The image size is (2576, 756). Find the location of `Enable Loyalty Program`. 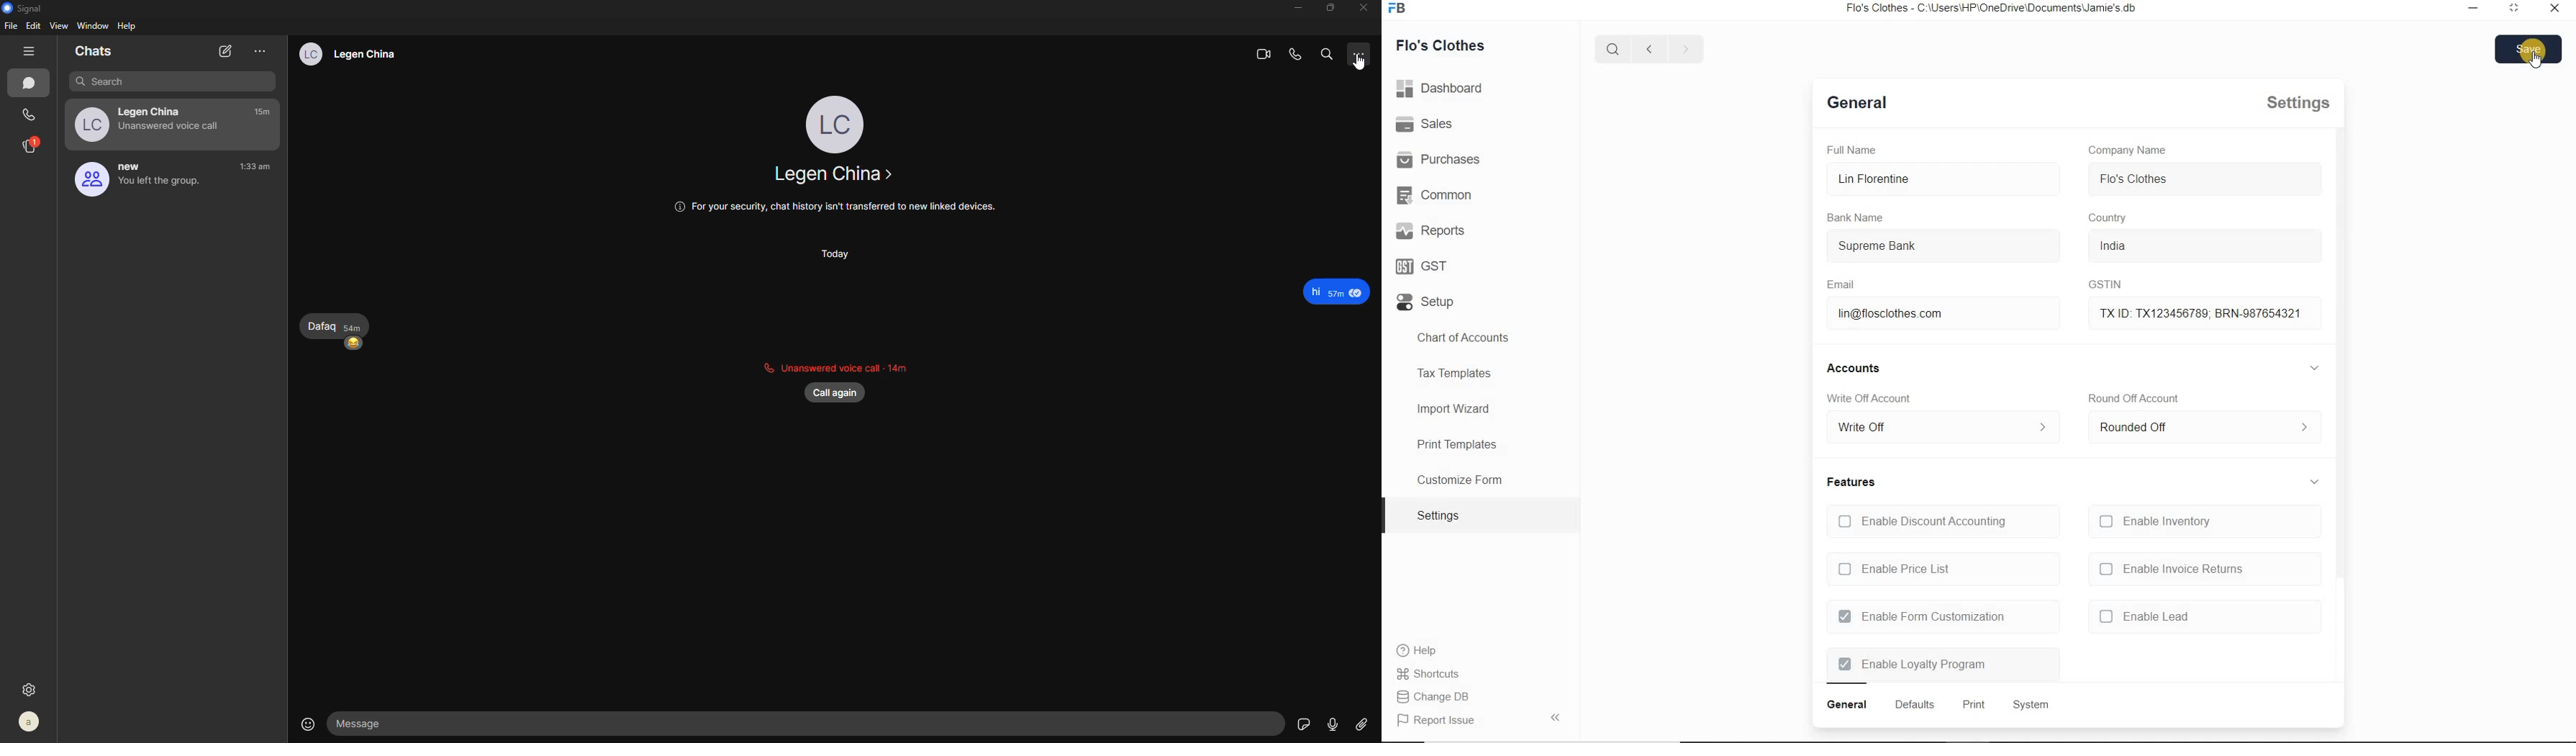

Enable Loyalty Program is located at coordinates (1913, 665).